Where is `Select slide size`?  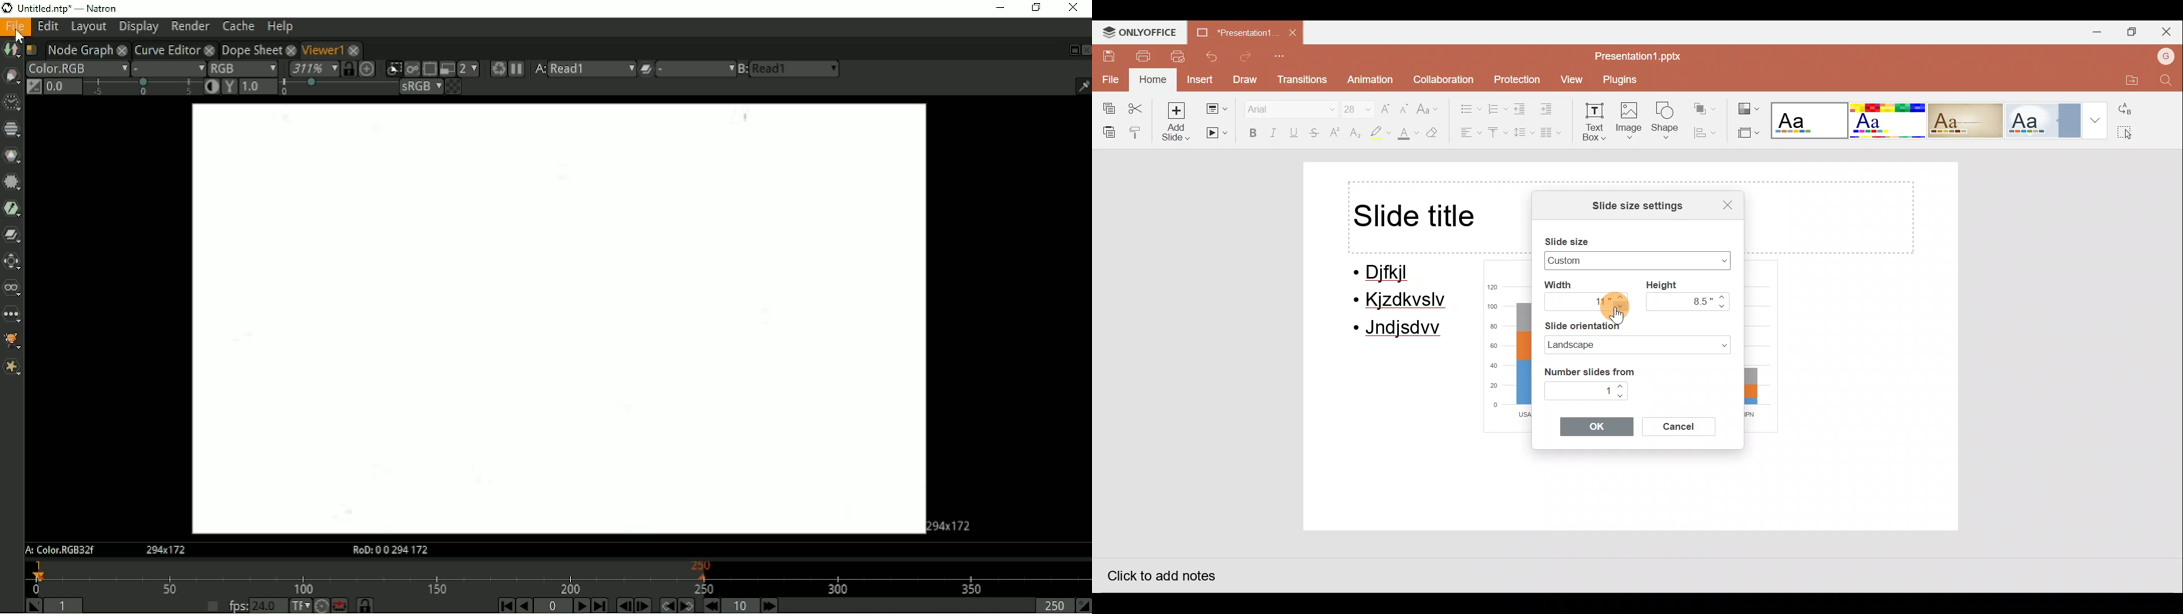
Select slide size is located at coordinates (1747, 134).